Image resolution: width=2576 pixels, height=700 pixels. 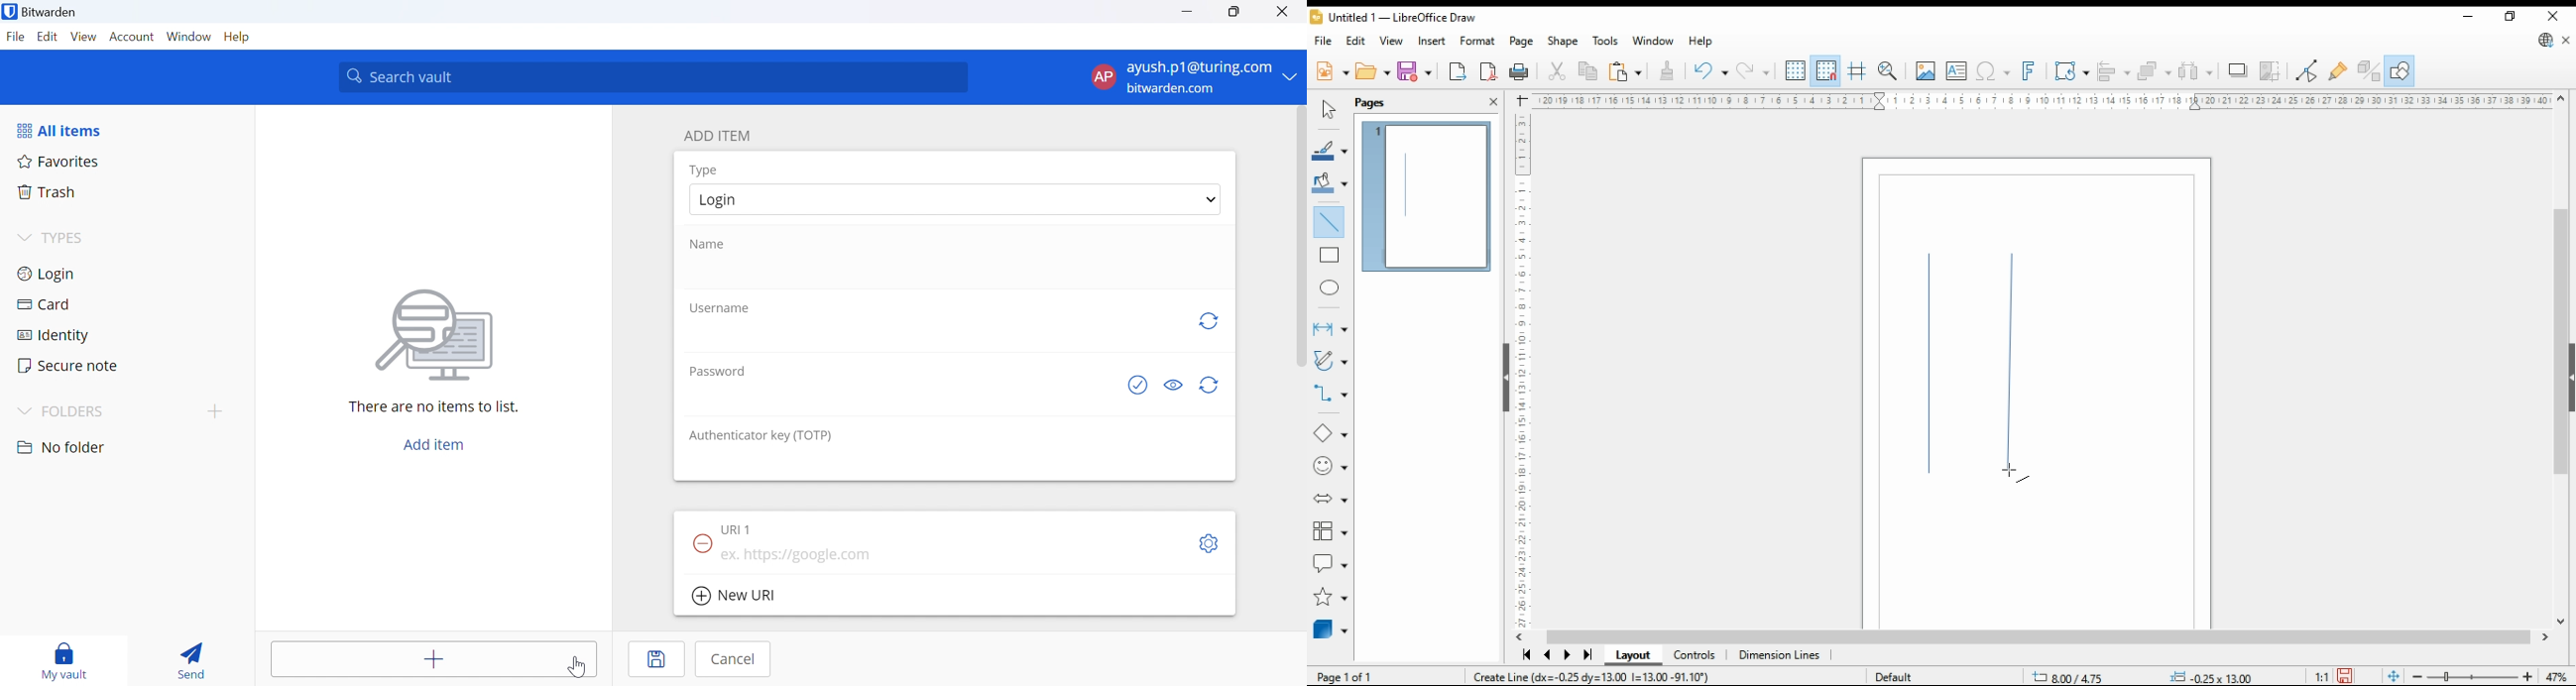 What do you see at coordinates (1549, 656) in the screenshot?
I see `previous page` at bounding box center [1549, 656].